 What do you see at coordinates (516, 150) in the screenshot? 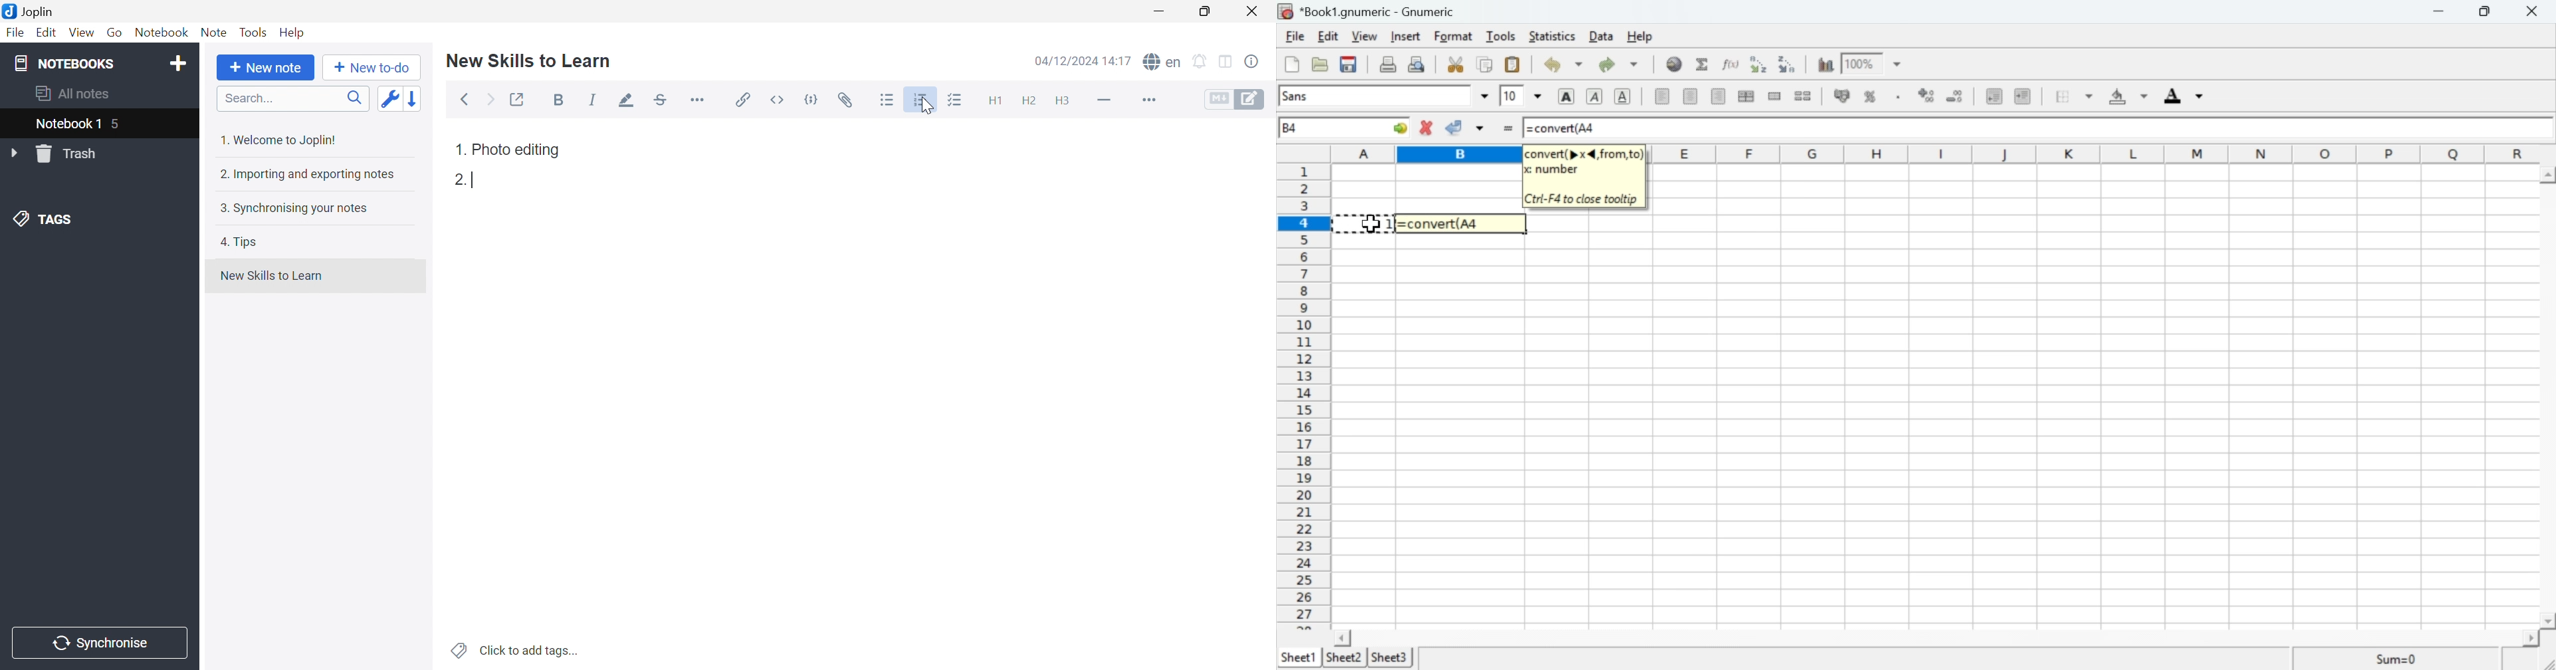
I see `Photo editing` at bounding box center [516, 150].